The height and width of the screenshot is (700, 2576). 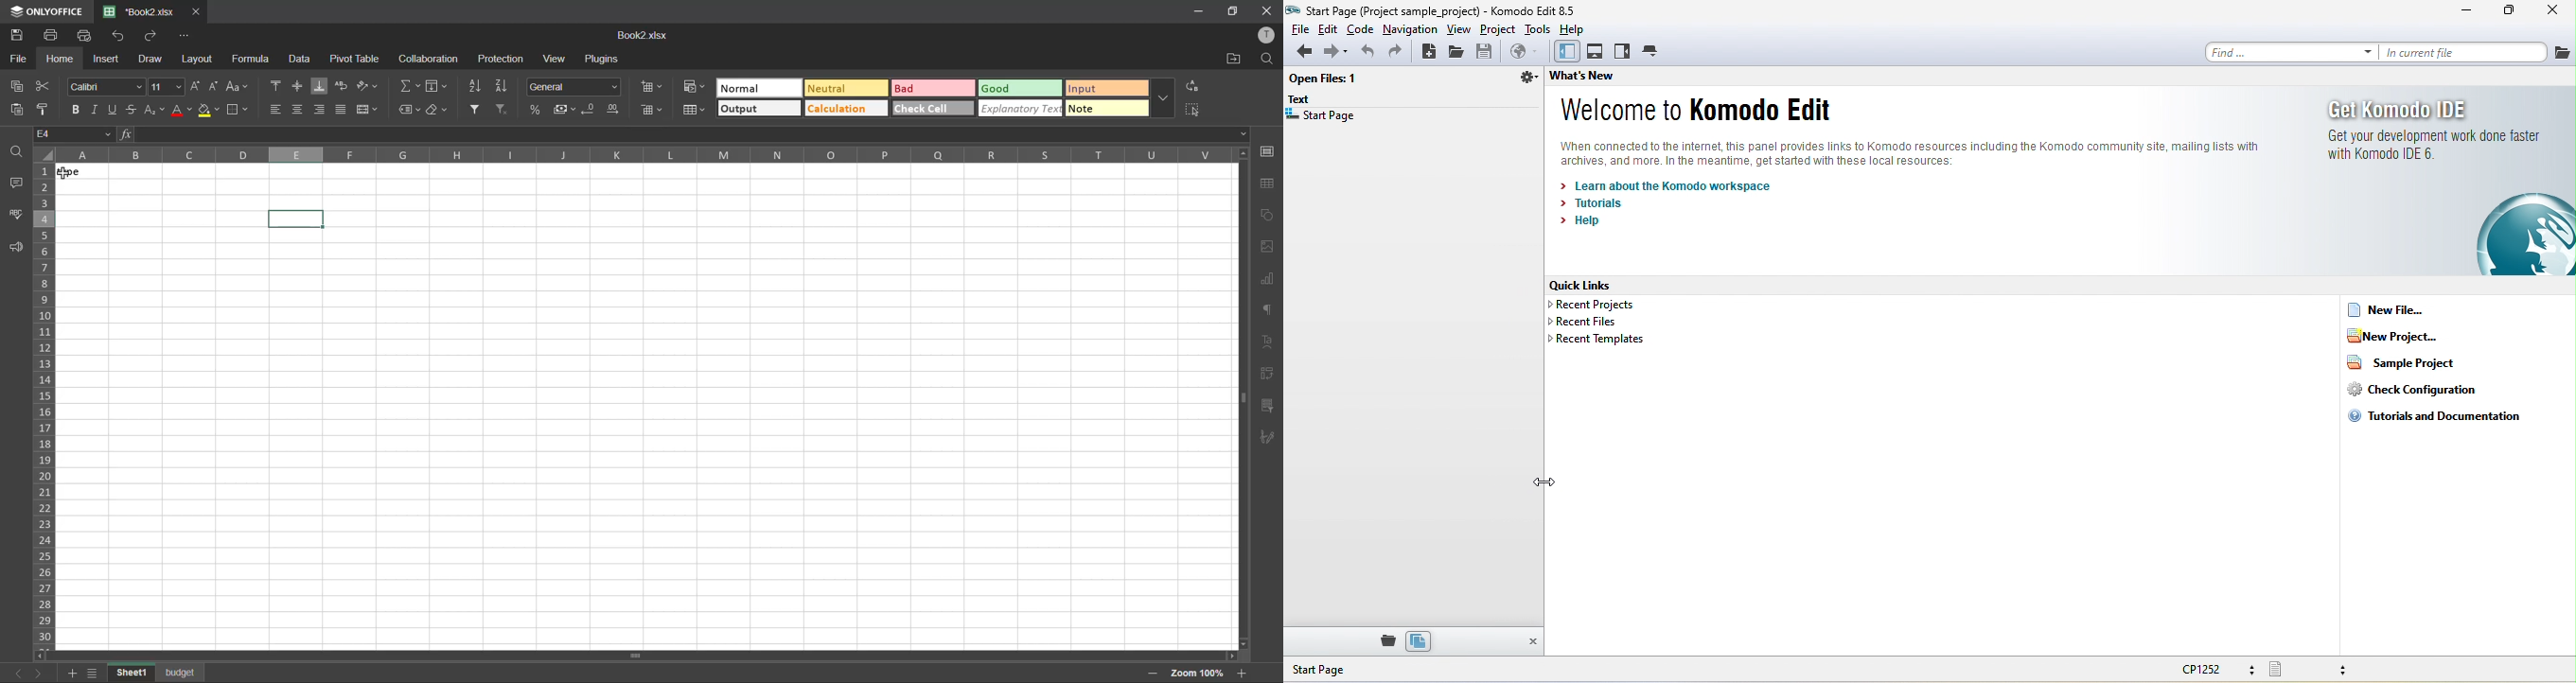 I want to click on sort ascending, so click(x=475, y=88).